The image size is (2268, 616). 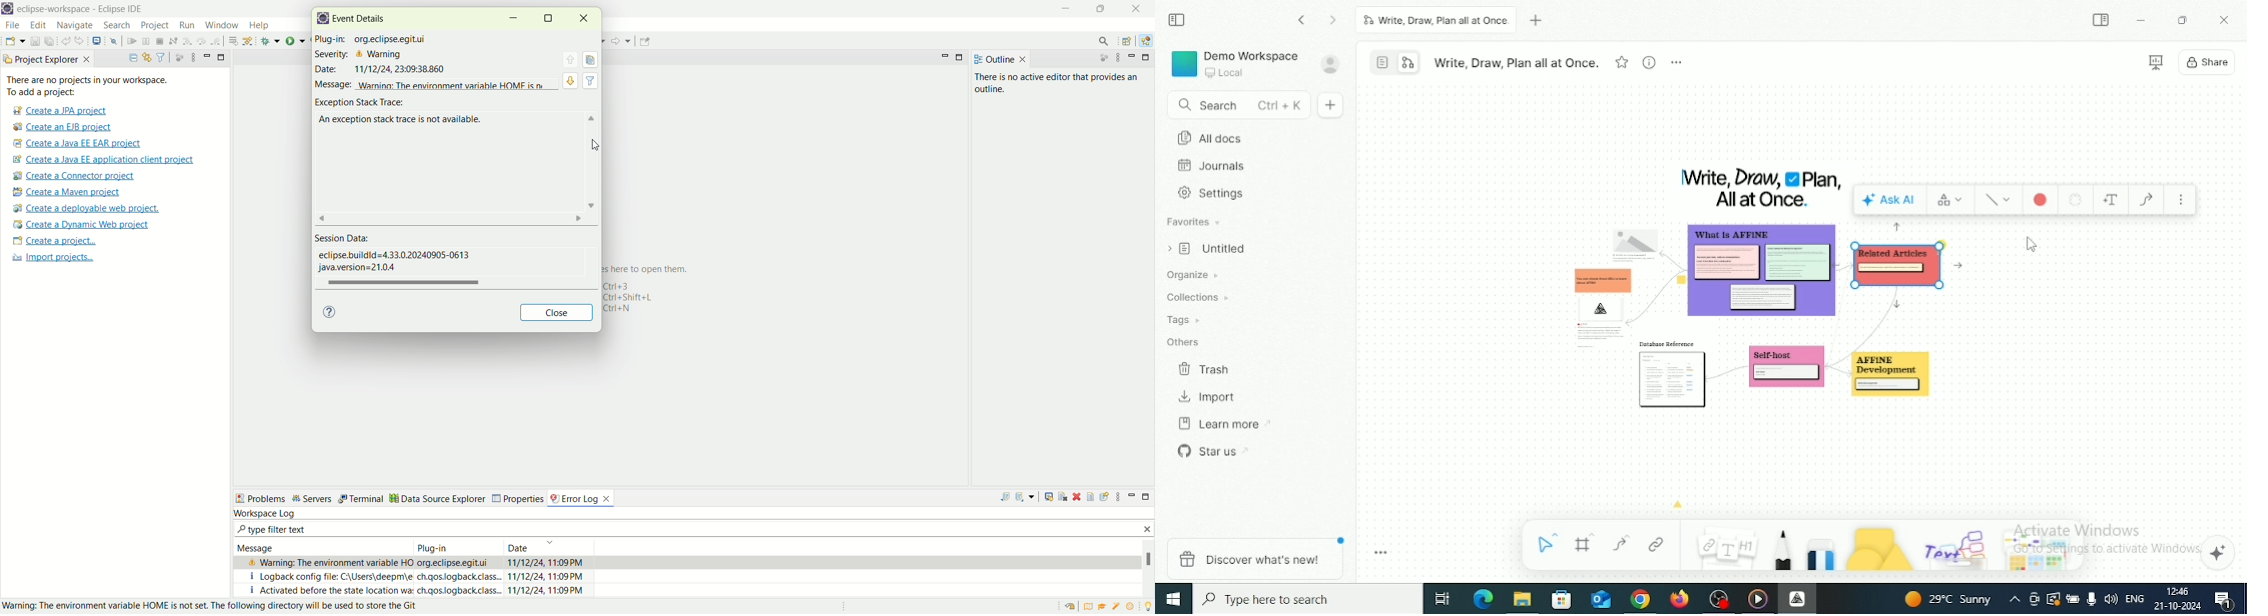 I want to click on Expand sidebar, so click(x=2102, y=20).